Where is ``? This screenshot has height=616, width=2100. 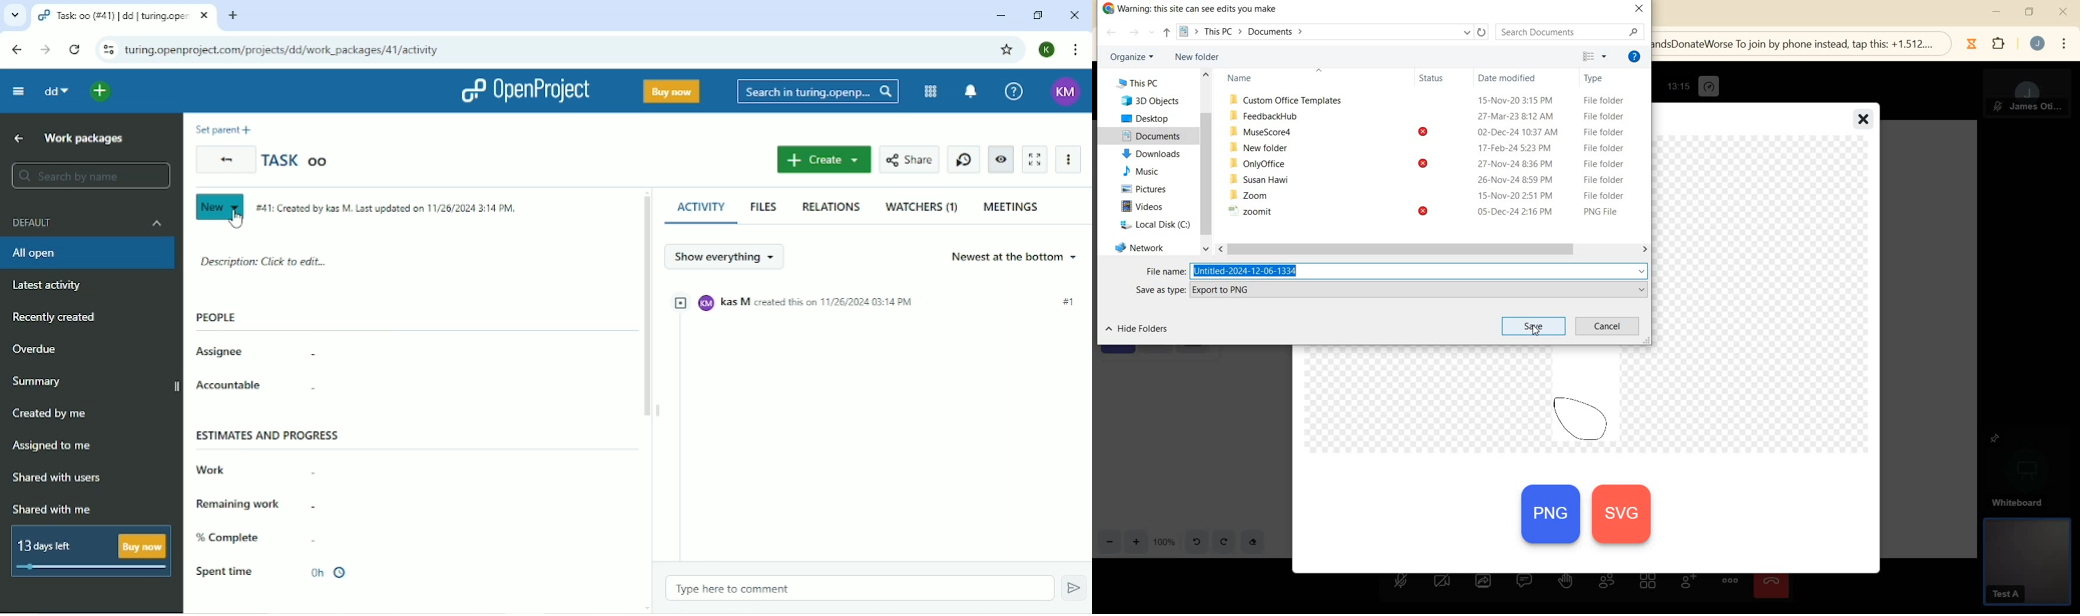
 is located at coordinates (1425, 163).